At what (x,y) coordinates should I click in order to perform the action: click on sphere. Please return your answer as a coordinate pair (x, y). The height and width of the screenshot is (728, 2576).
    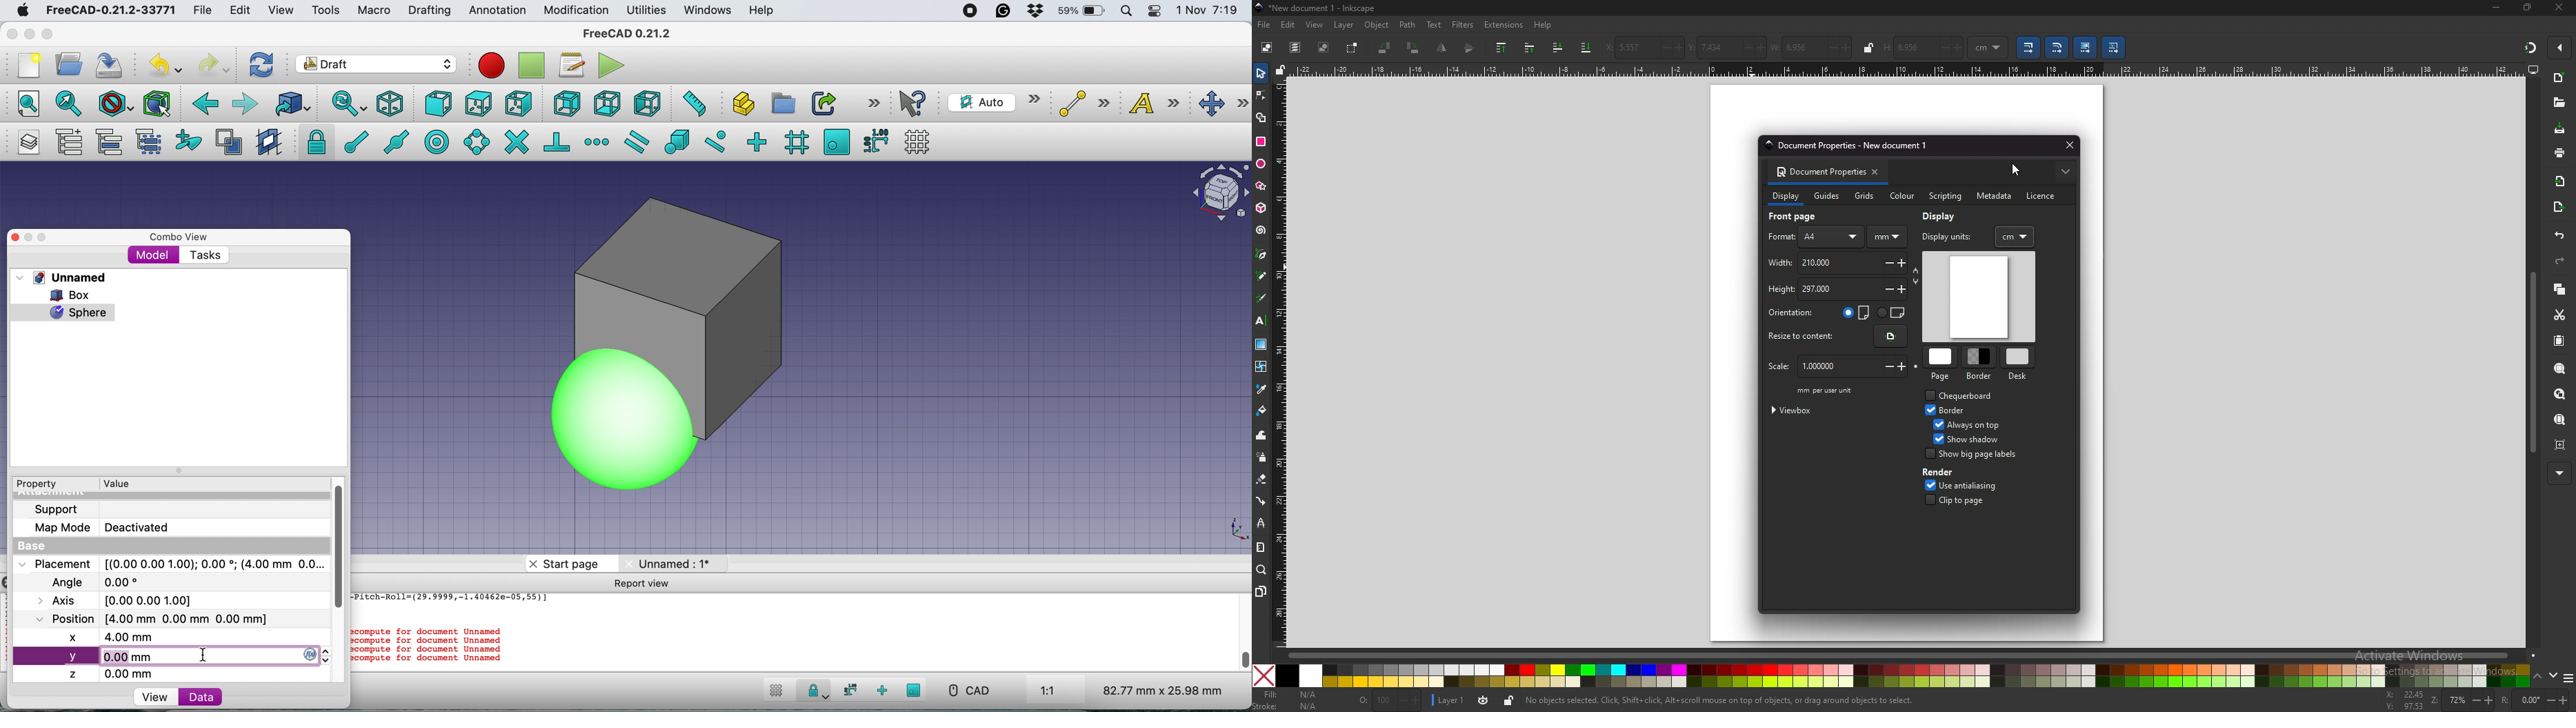
    Looking at the image, I should click on (553, 431).